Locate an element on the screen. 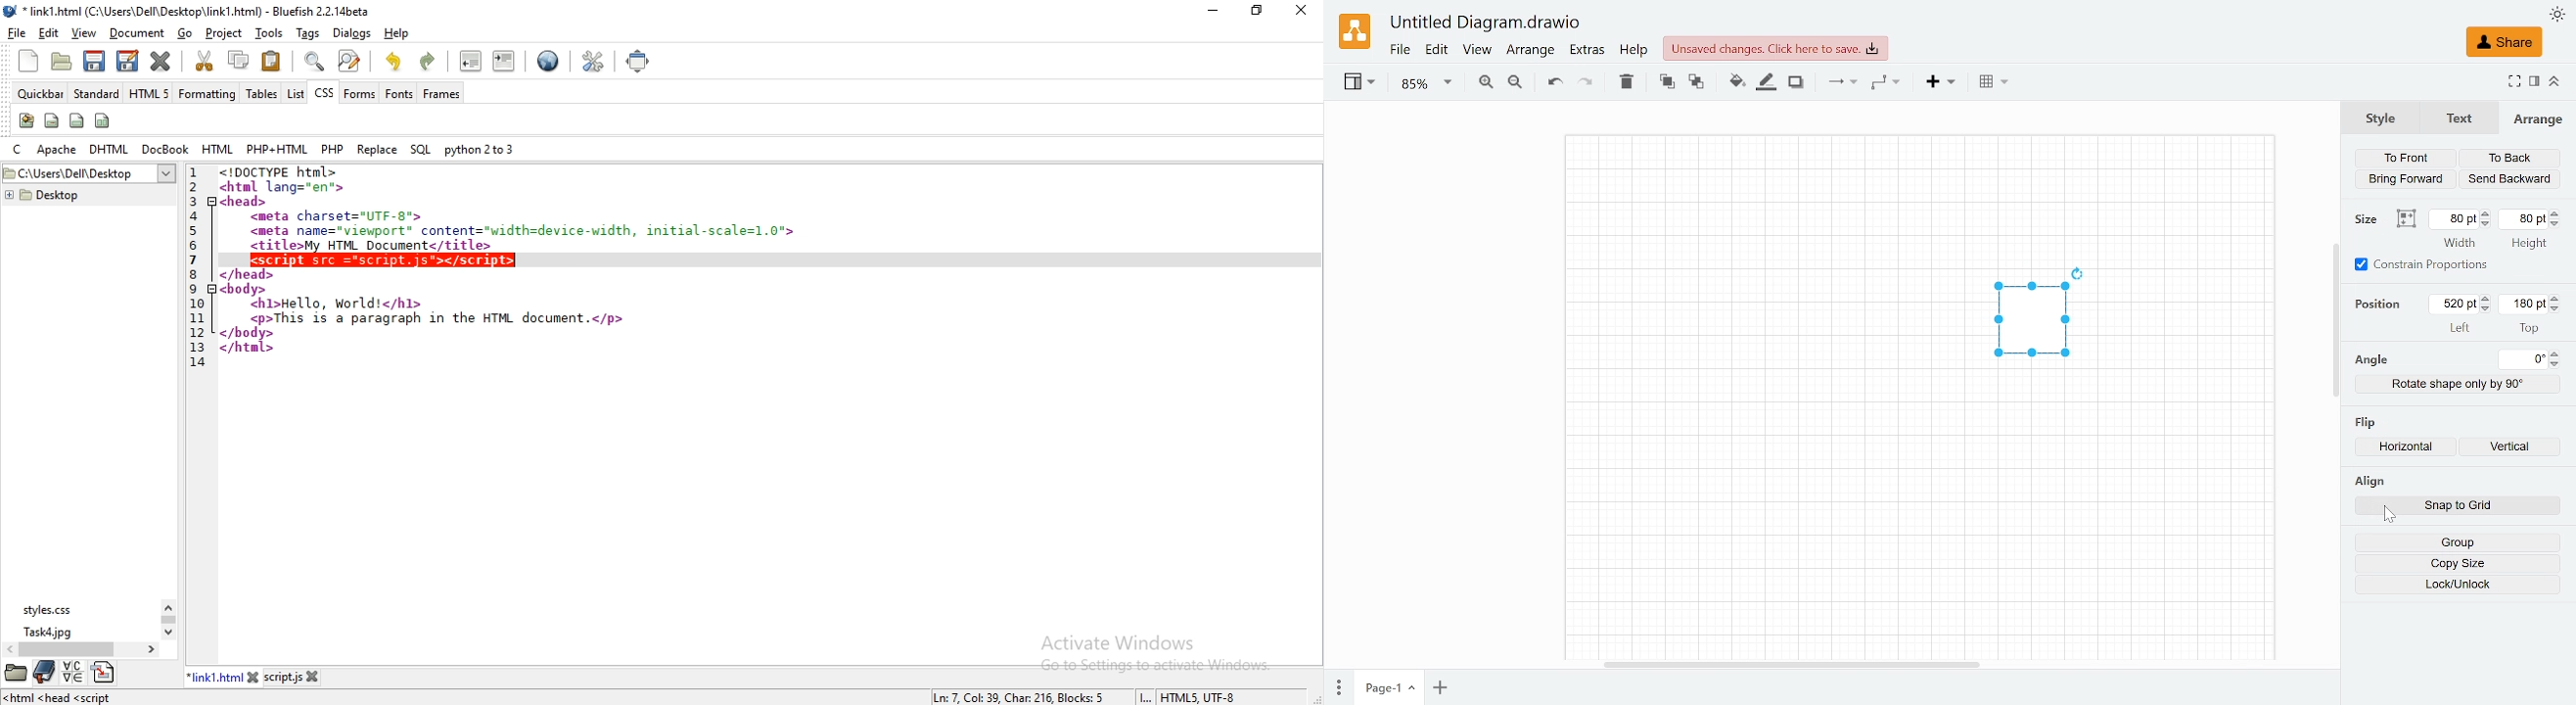 The height and width of the screenshot is (728, 2576). Increase top is located at coordinates (2556, 298).